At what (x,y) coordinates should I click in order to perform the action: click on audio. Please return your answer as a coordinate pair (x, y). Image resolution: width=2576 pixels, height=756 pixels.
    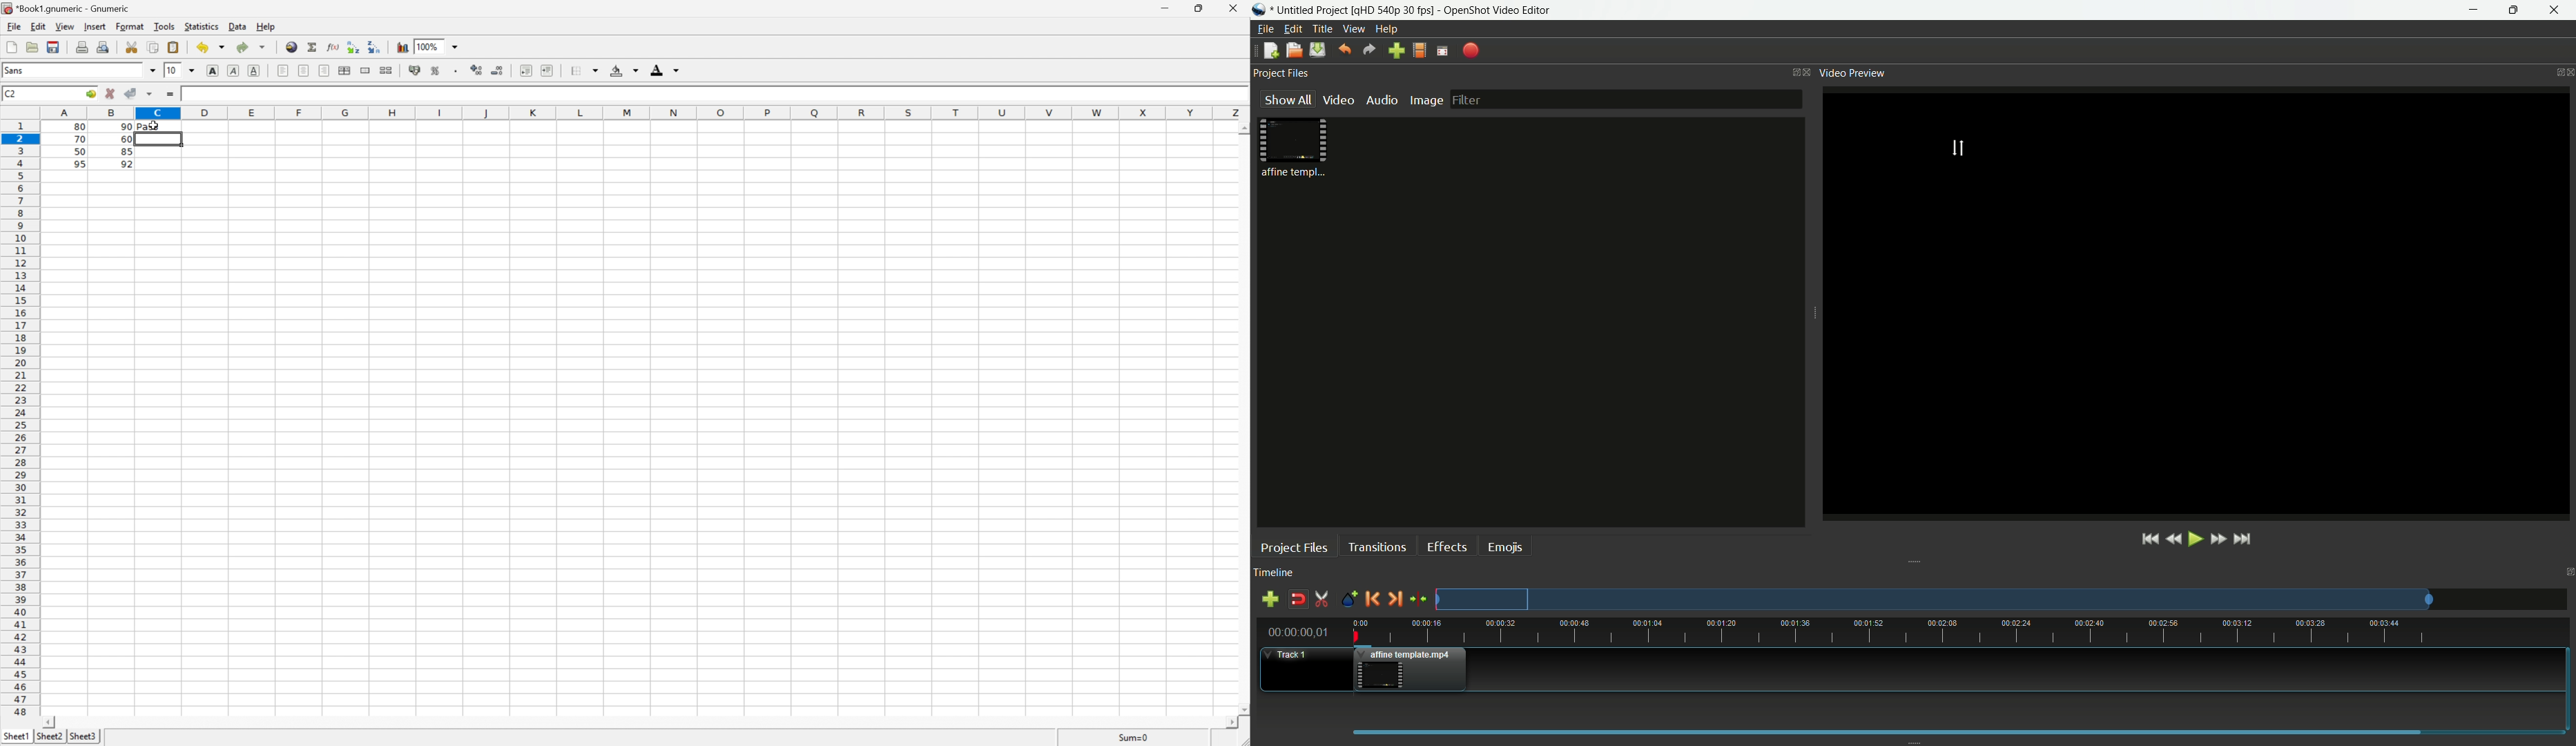
    Looking at the image, I should click on (1382, 99).